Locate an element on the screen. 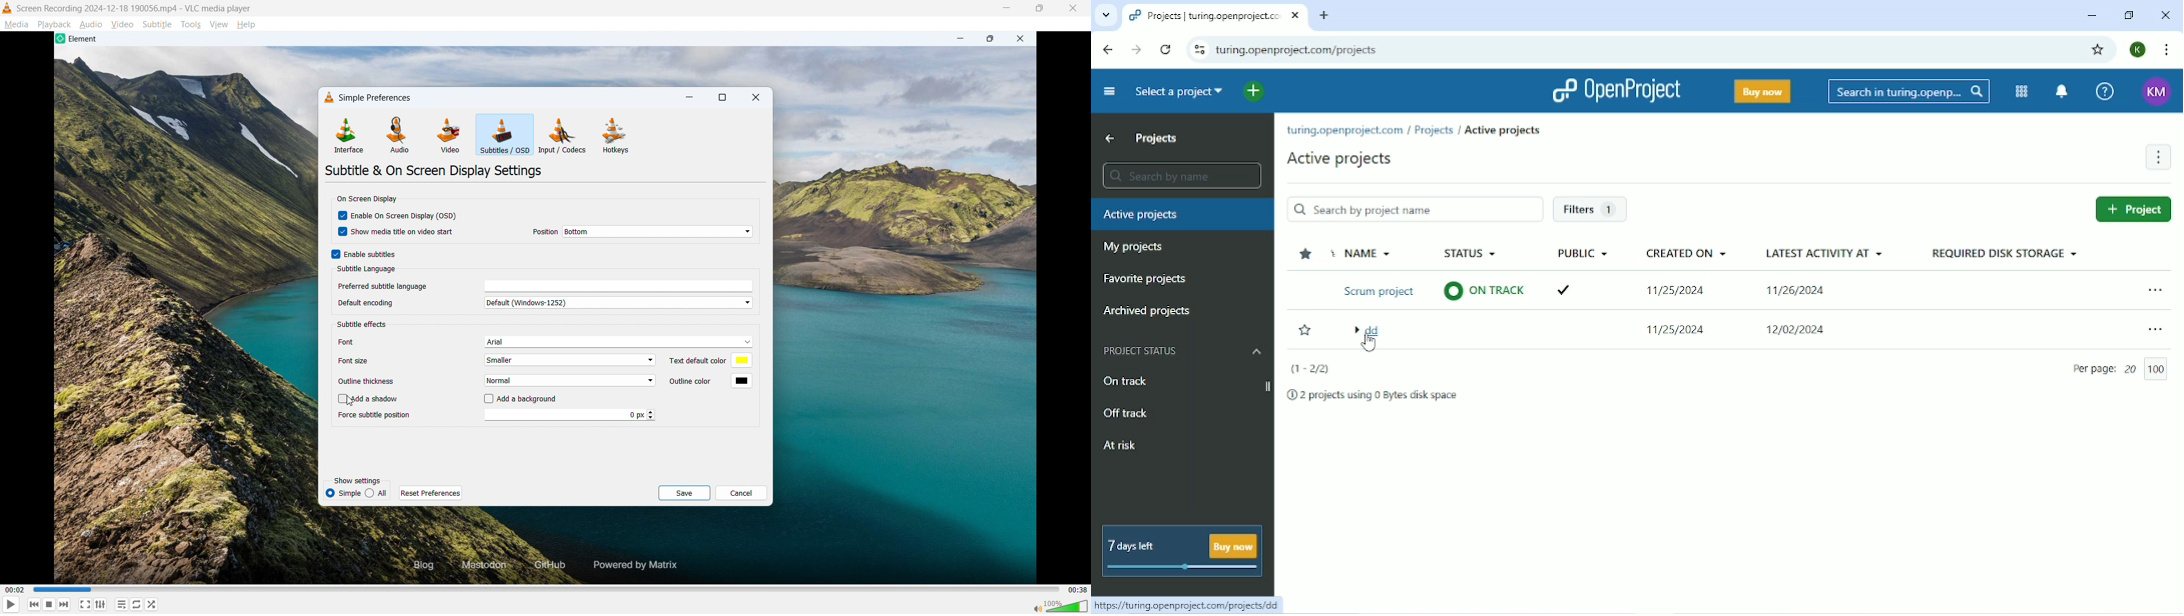 The height and width of the screenshot is (616, 2184). Subtitle  is located at coordinates (157, 24).